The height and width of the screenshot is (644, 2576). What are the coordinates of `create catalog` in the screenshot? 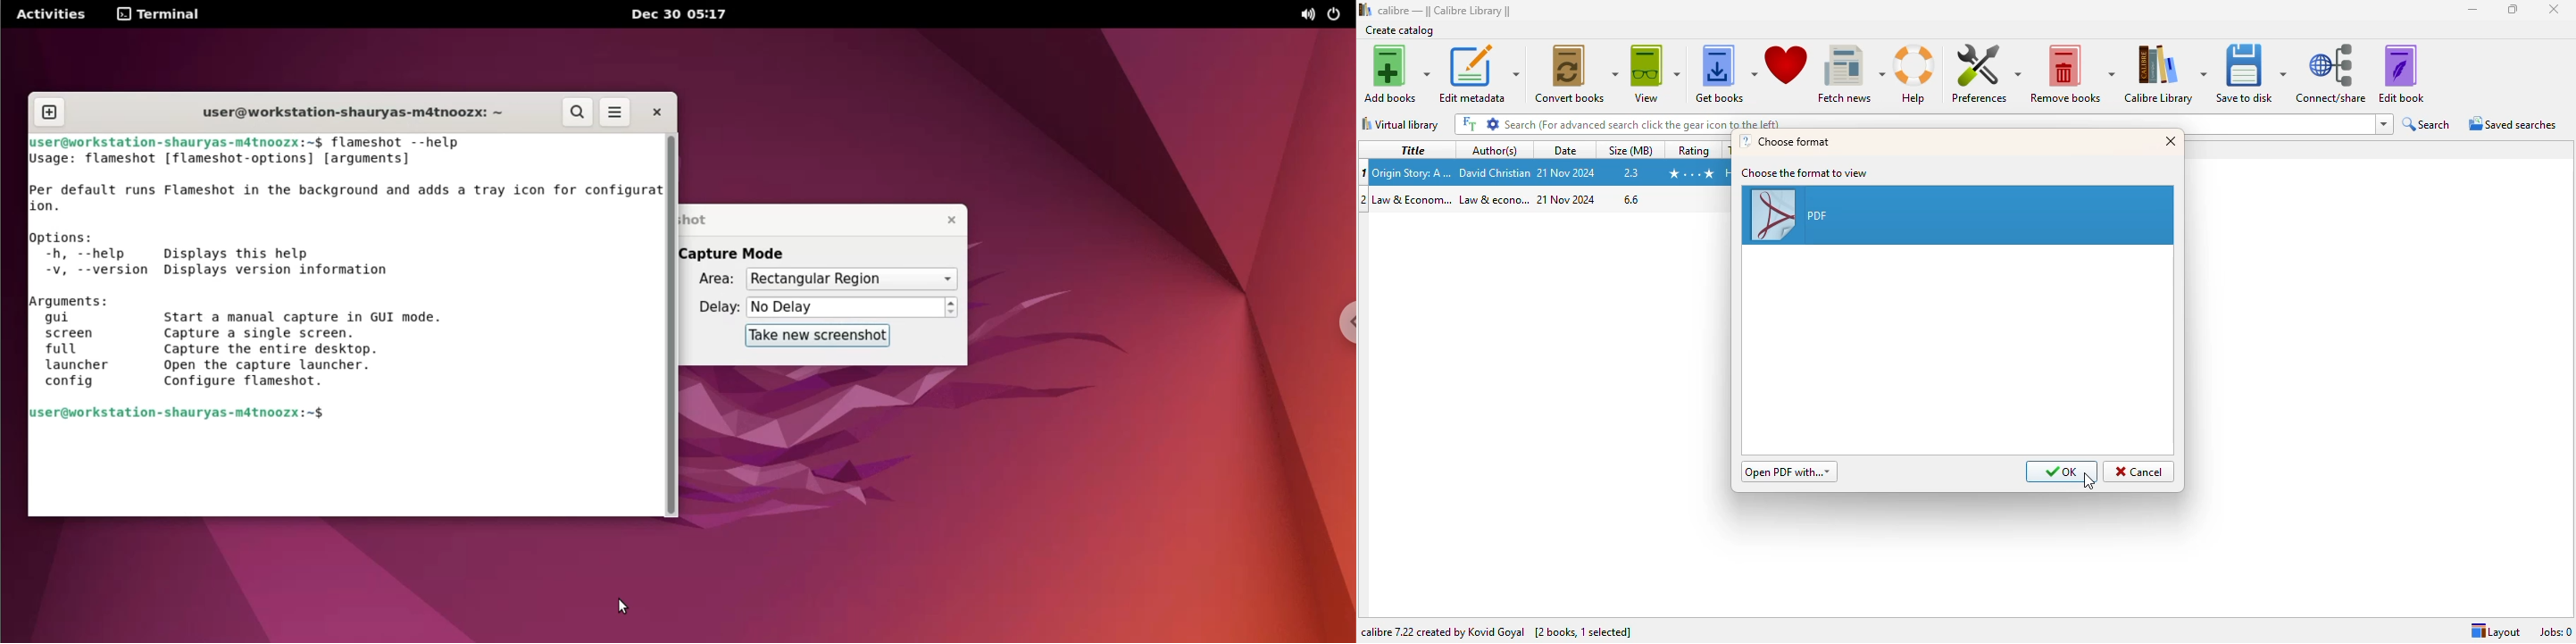 It's located at (1400, 30).